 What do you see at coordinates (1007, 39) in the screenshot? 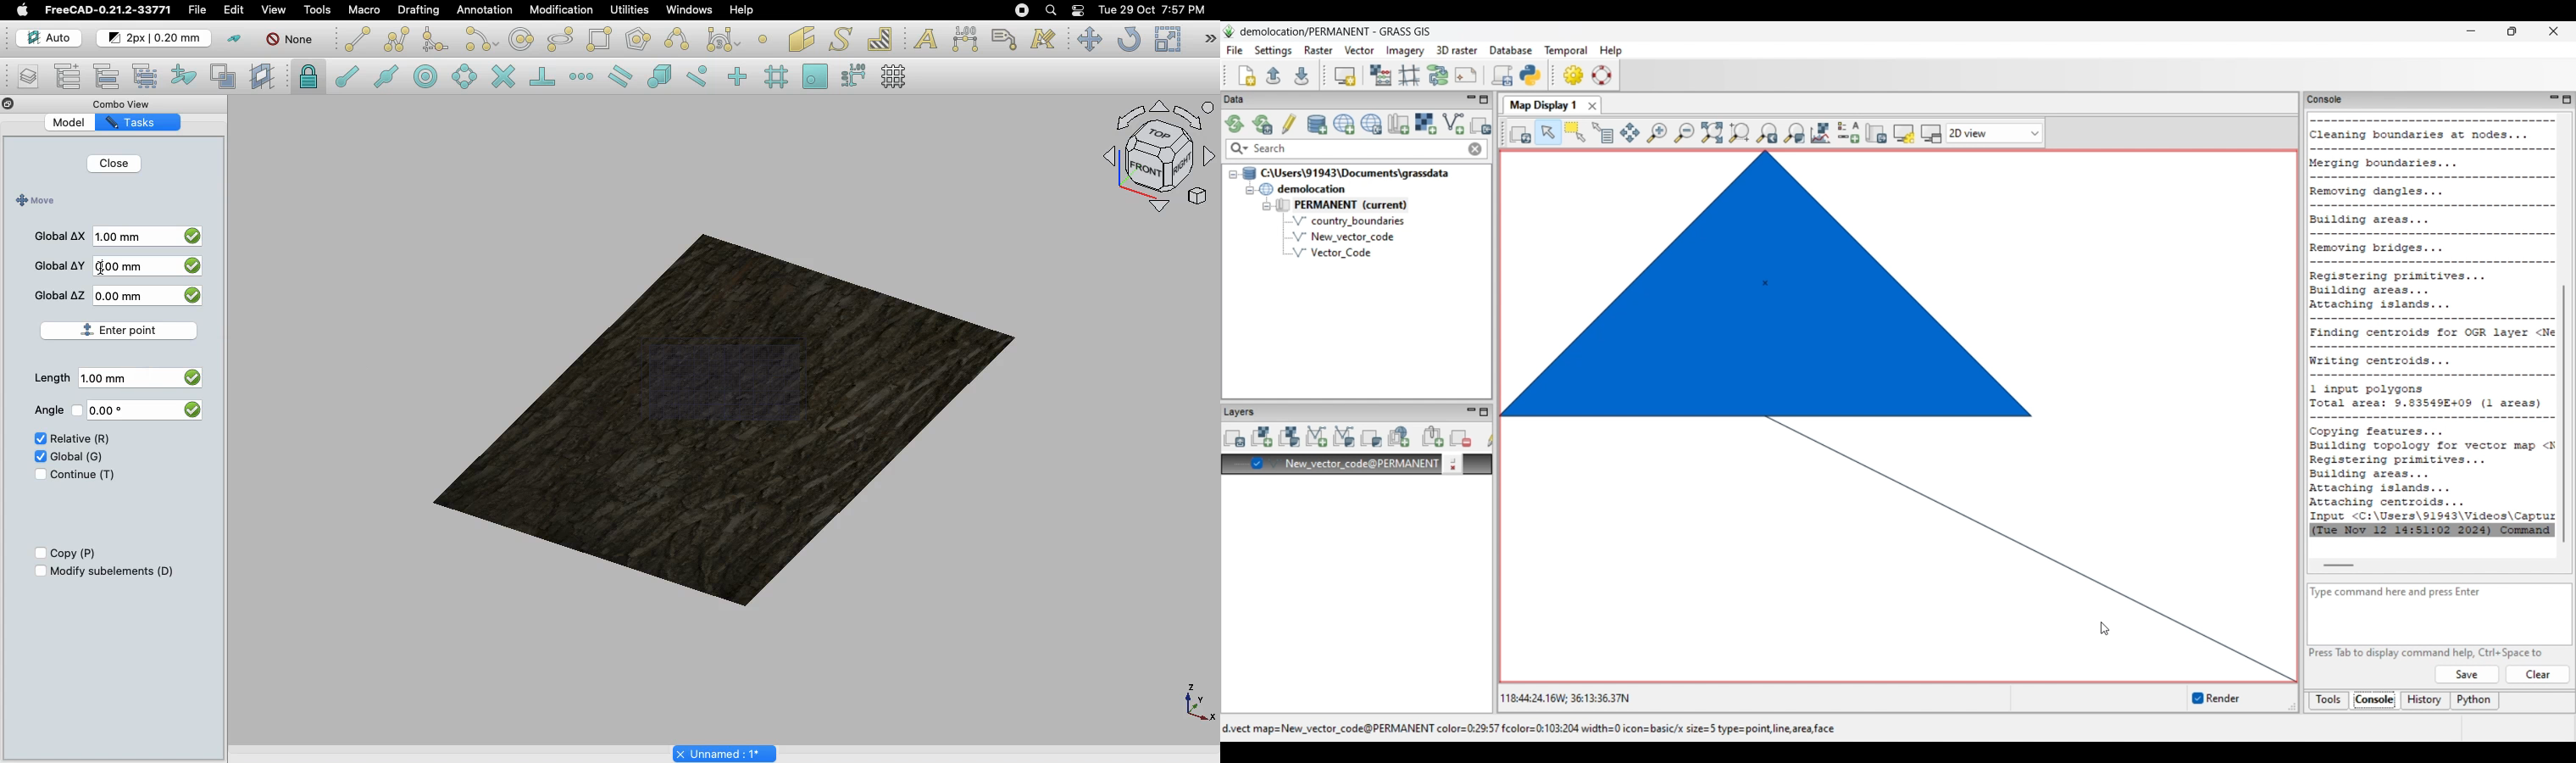
I see `Label` at bounding box center [1007, 39].